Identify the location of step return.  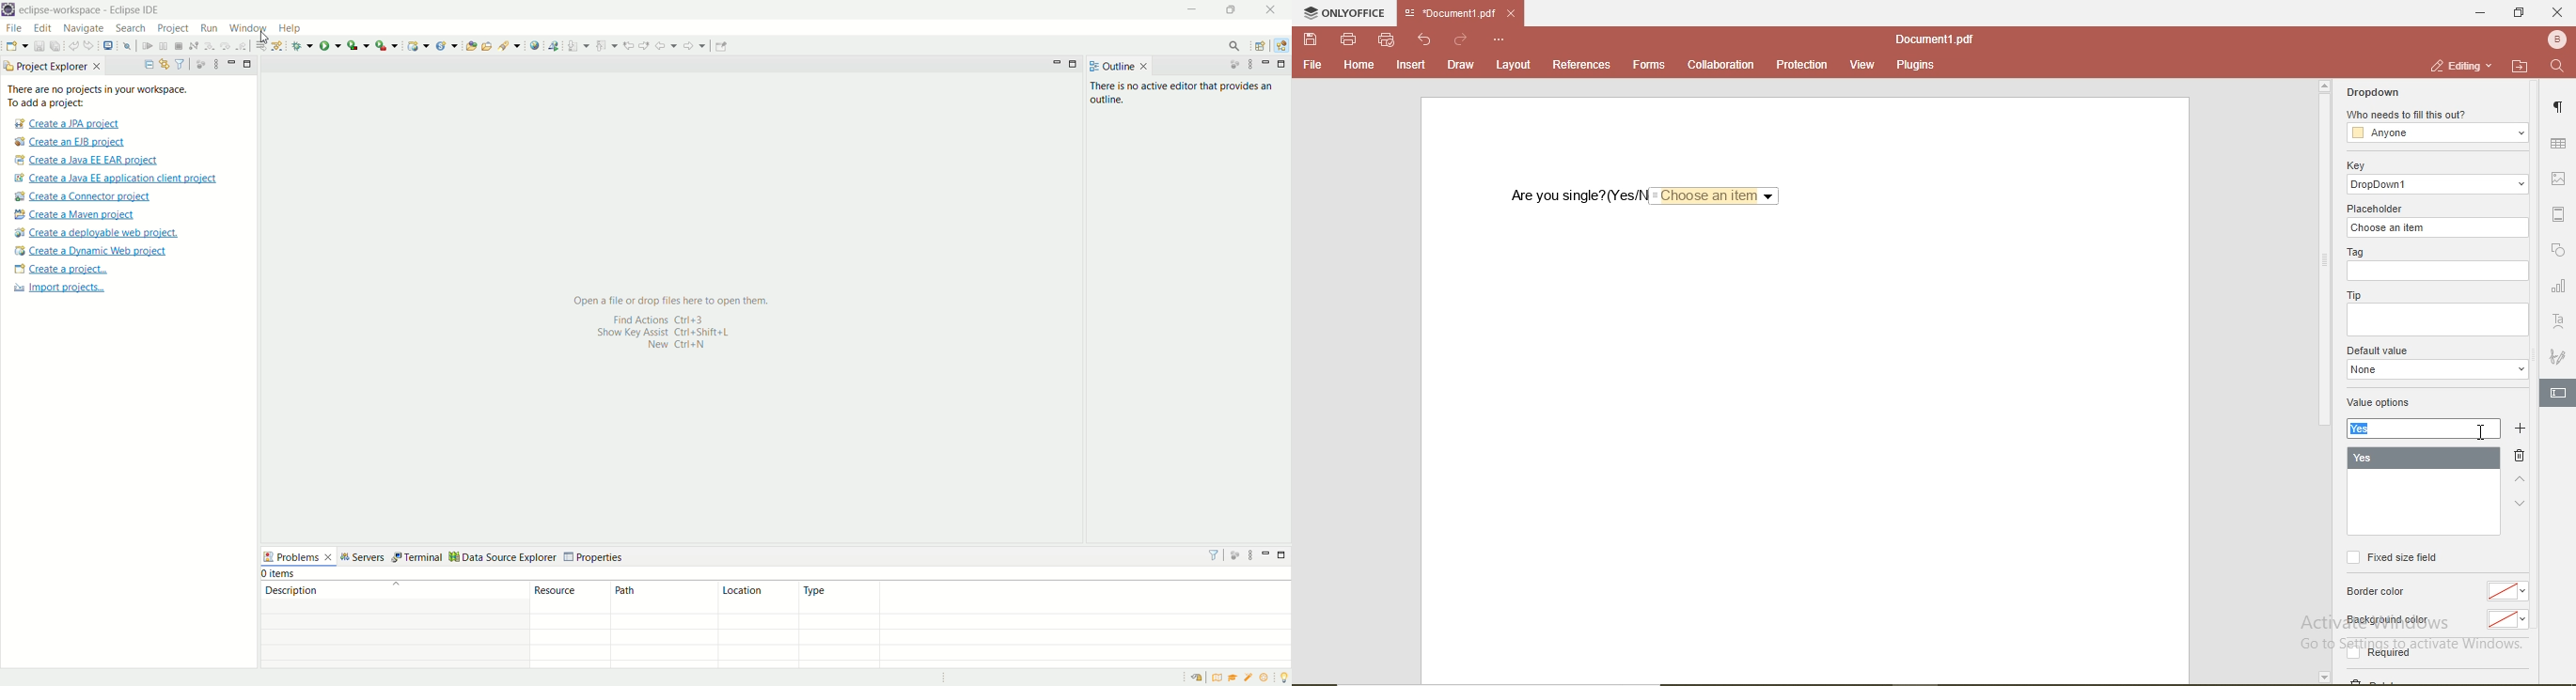
(242, 46).